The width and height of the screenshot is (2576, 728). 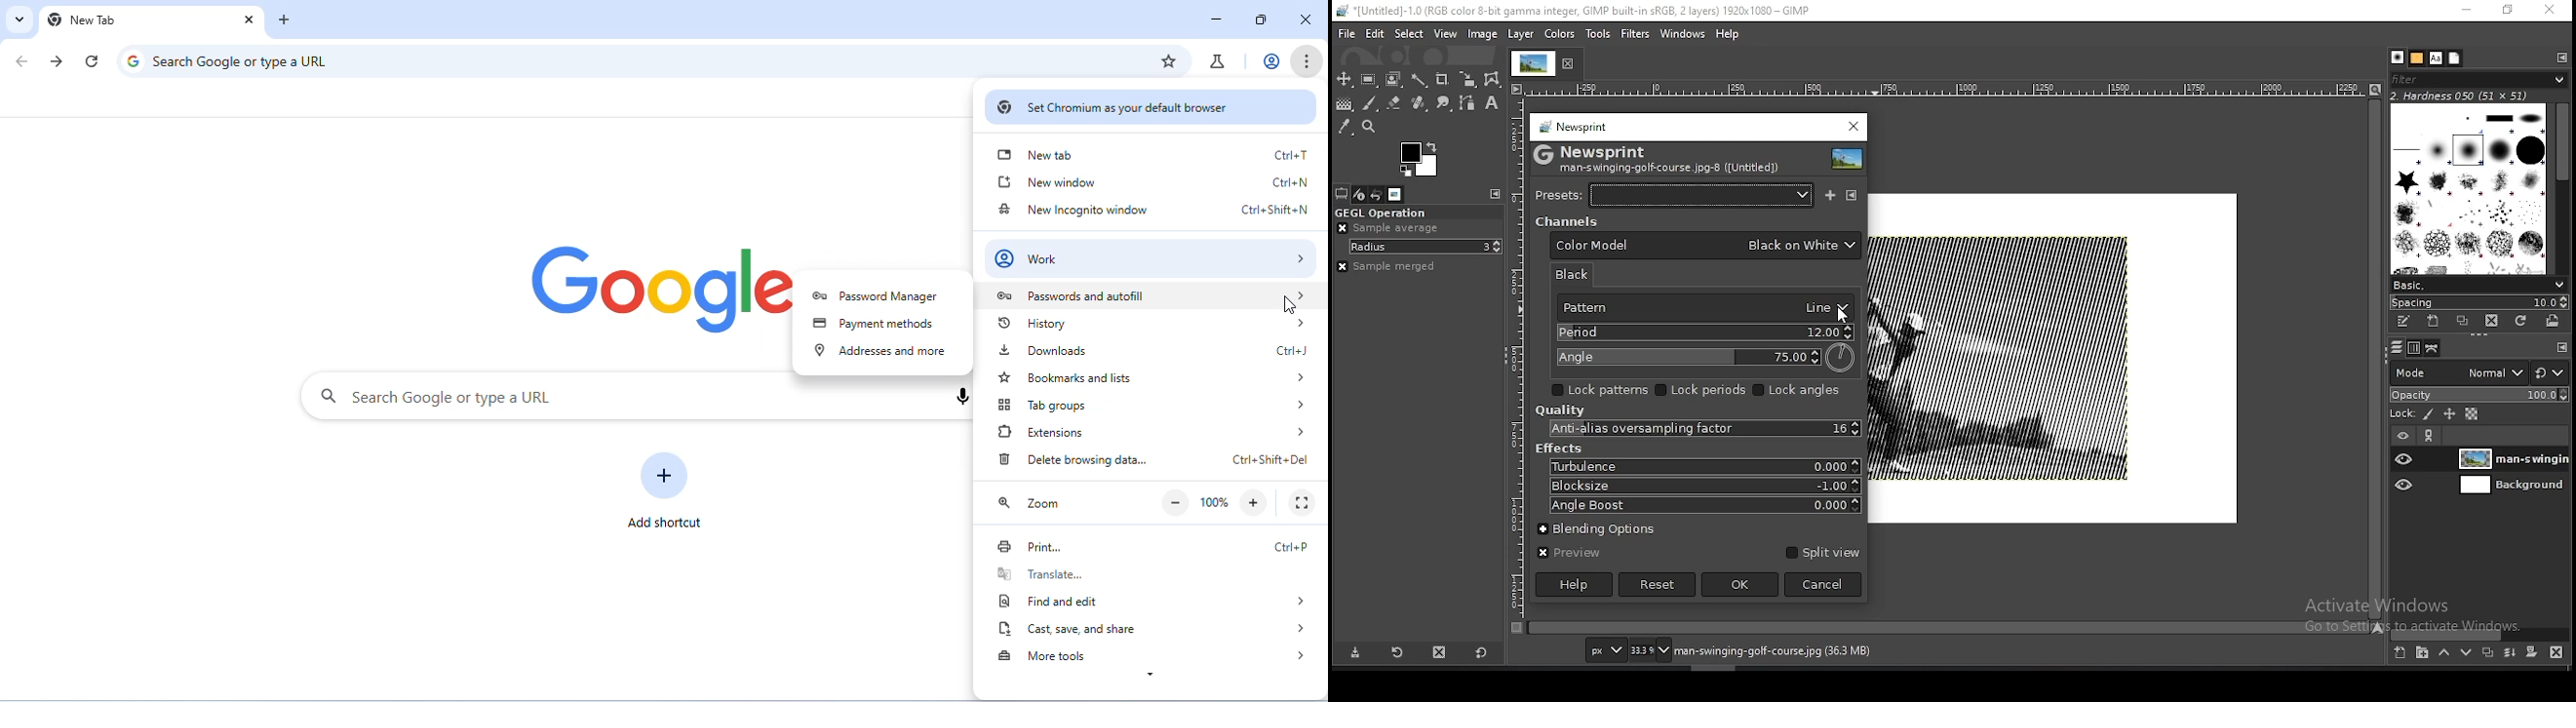 What do you see at coordinates (1346, 104) in the screenshot?
I see `gradient fill tool` at bounding box center [1346, 104].